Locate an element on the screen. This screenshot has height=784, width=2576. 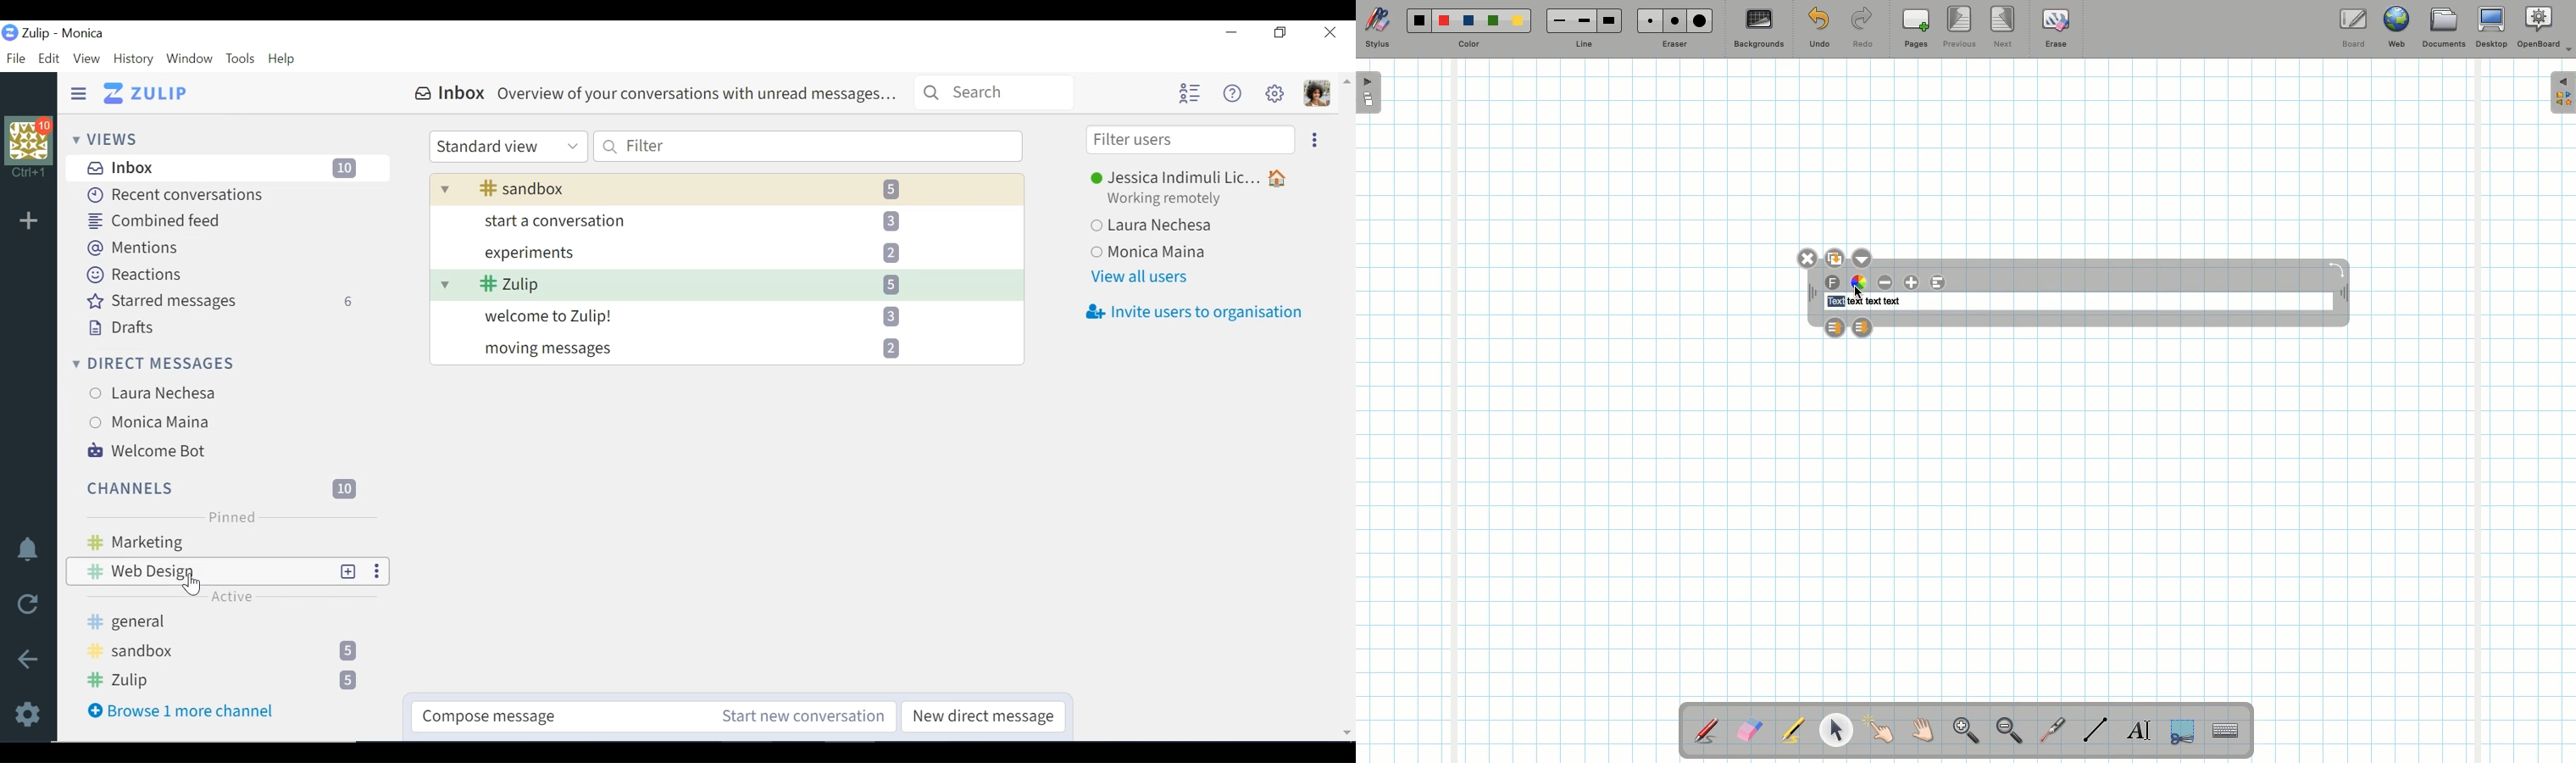
Window is located at coordinates (189, 59).